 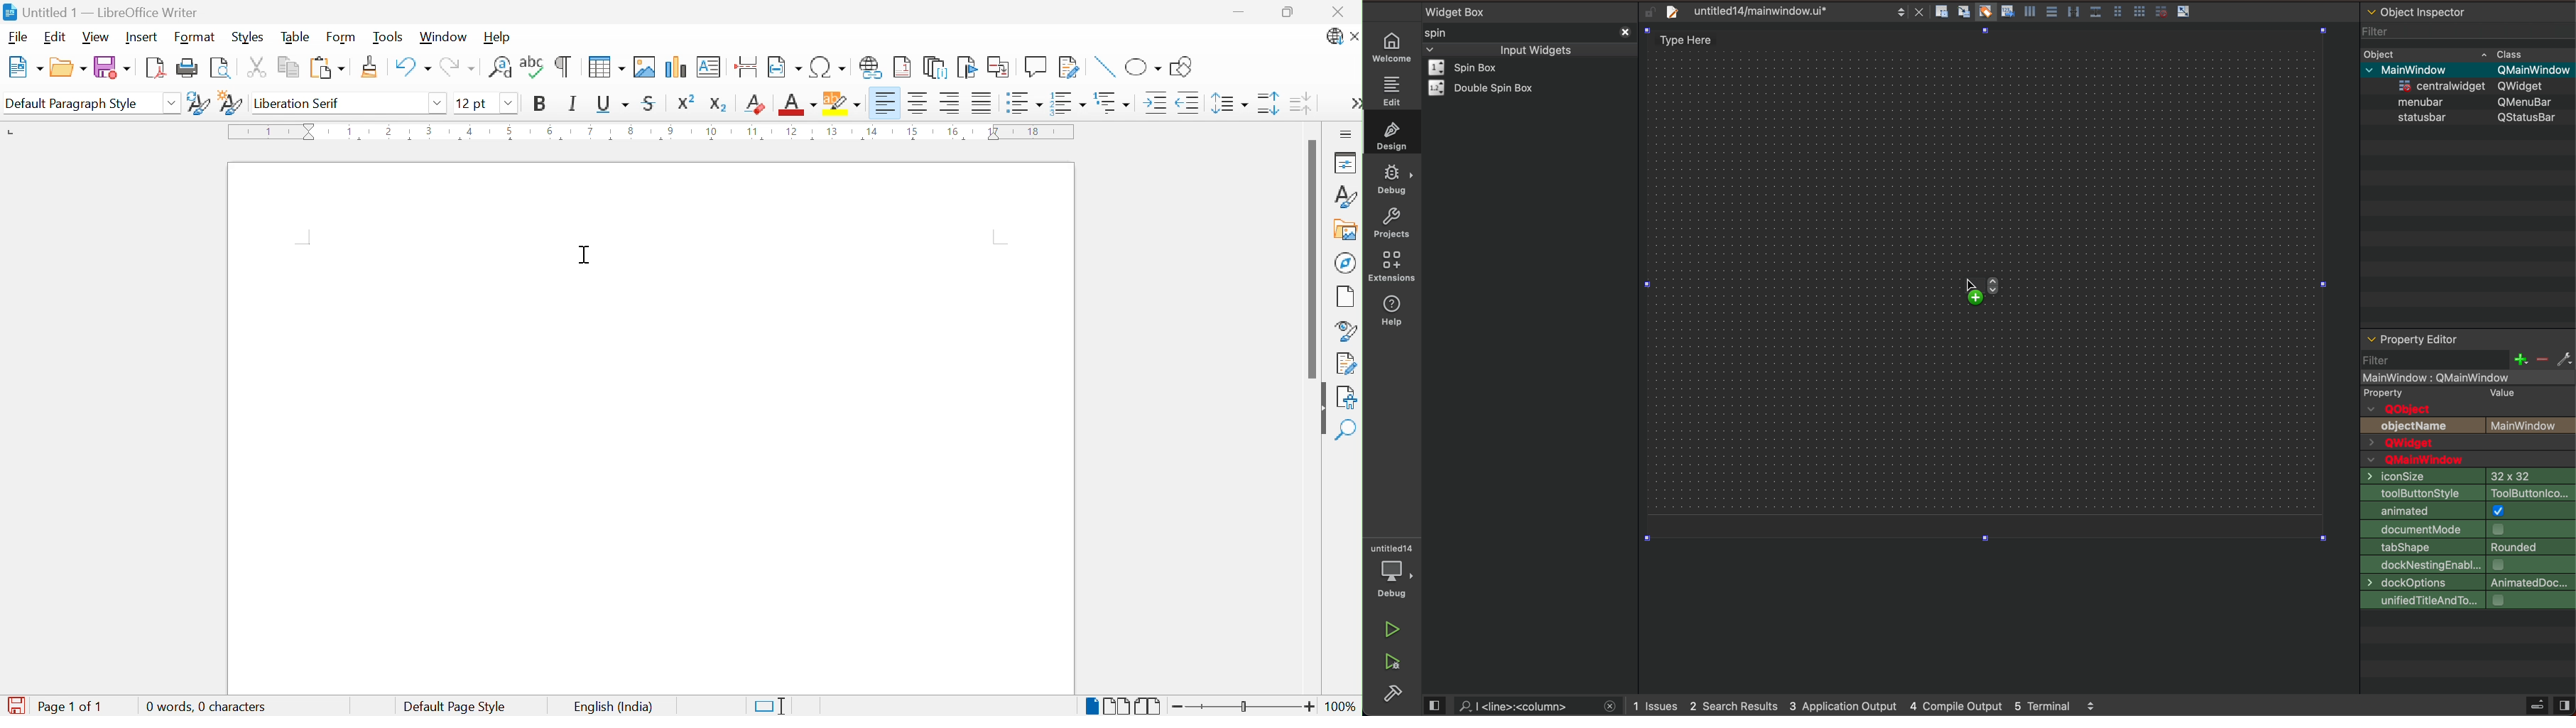 I want to click on Help, so click(x=499, y=38).